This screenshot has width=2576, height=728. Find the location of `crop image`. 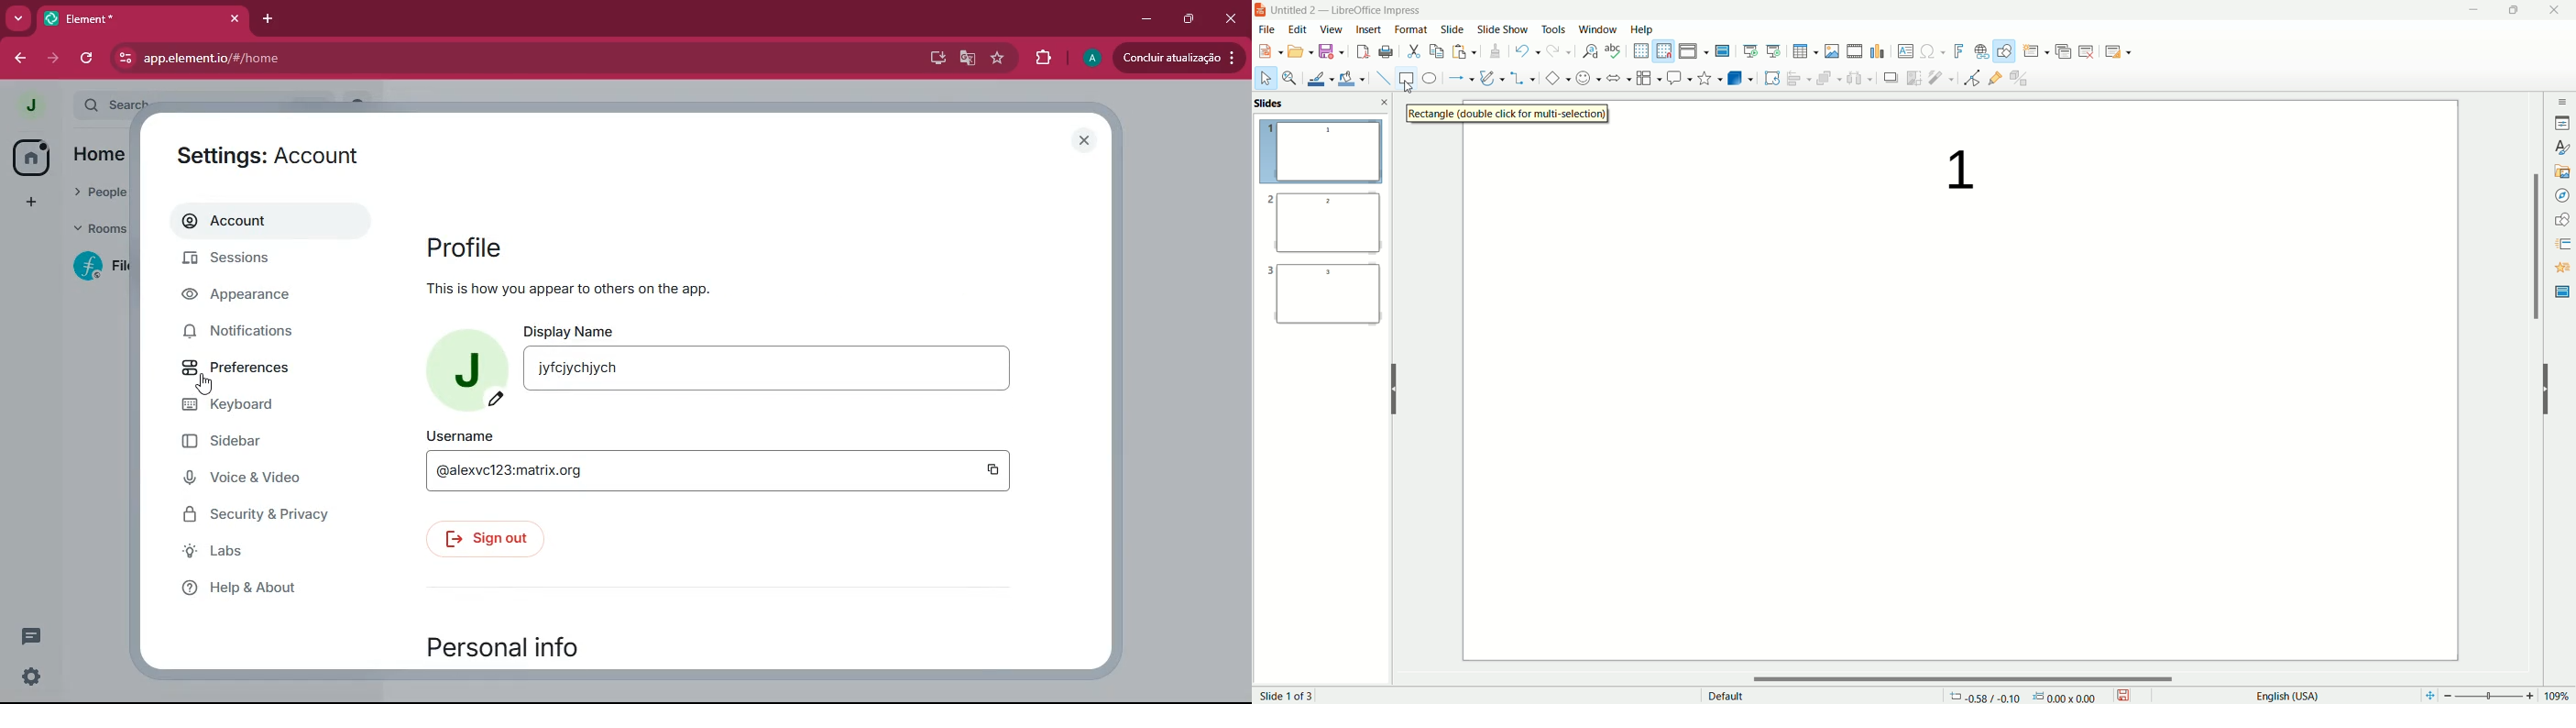

crop image is located at coordinates (1915, 77).